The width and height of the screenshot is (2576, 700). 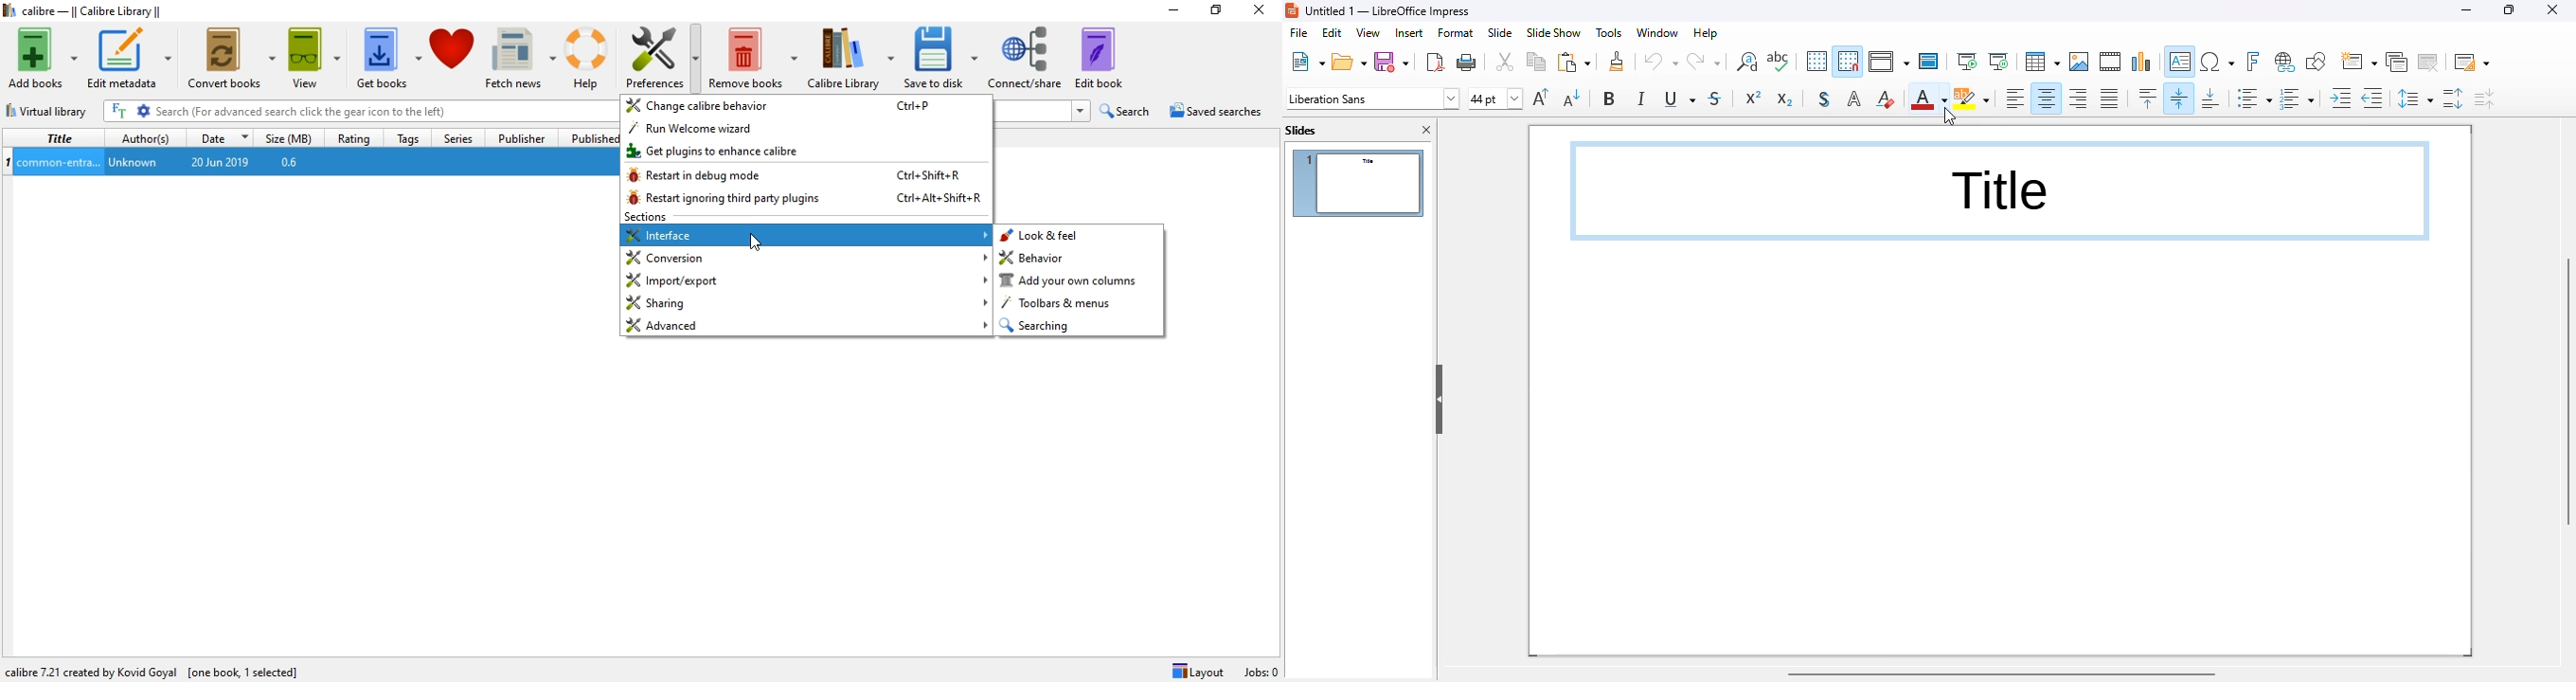 What do you see at coordinates (41, 58) in the screenshot?
I see `Add books` at bounding box center [41, 58].